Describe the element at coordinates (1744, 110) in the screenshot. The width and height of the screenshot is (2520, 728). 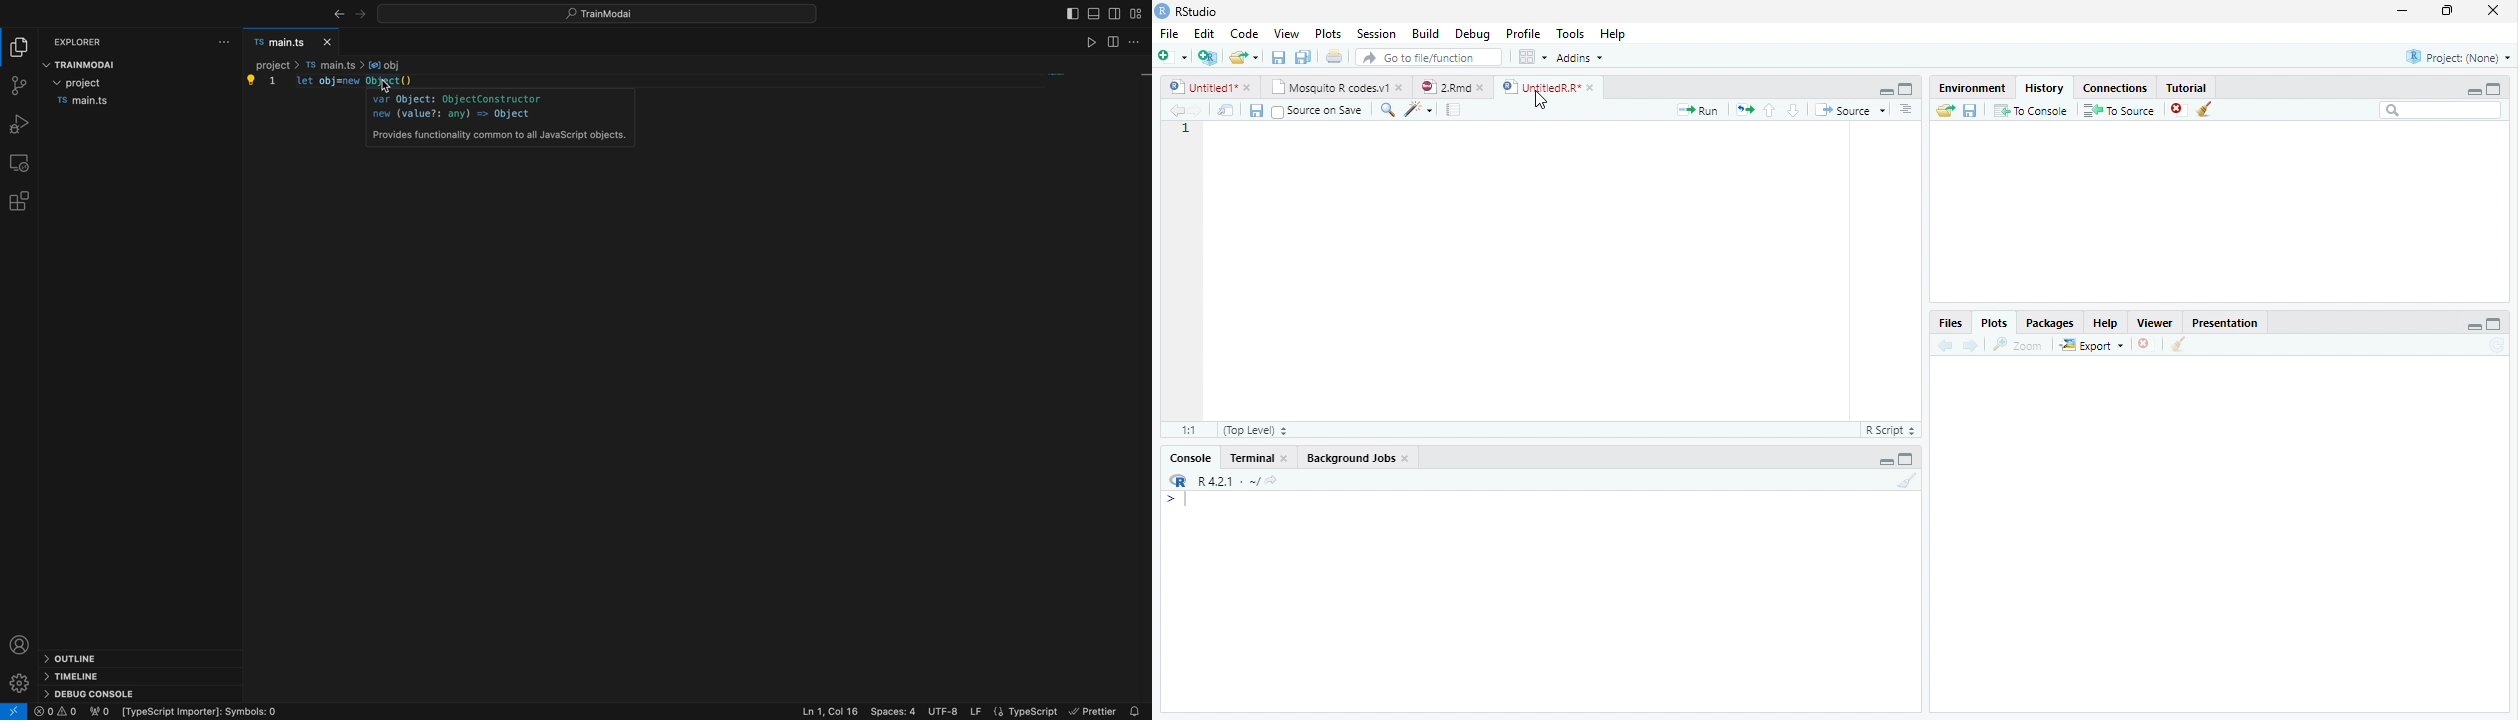
I see `Files` at that location.